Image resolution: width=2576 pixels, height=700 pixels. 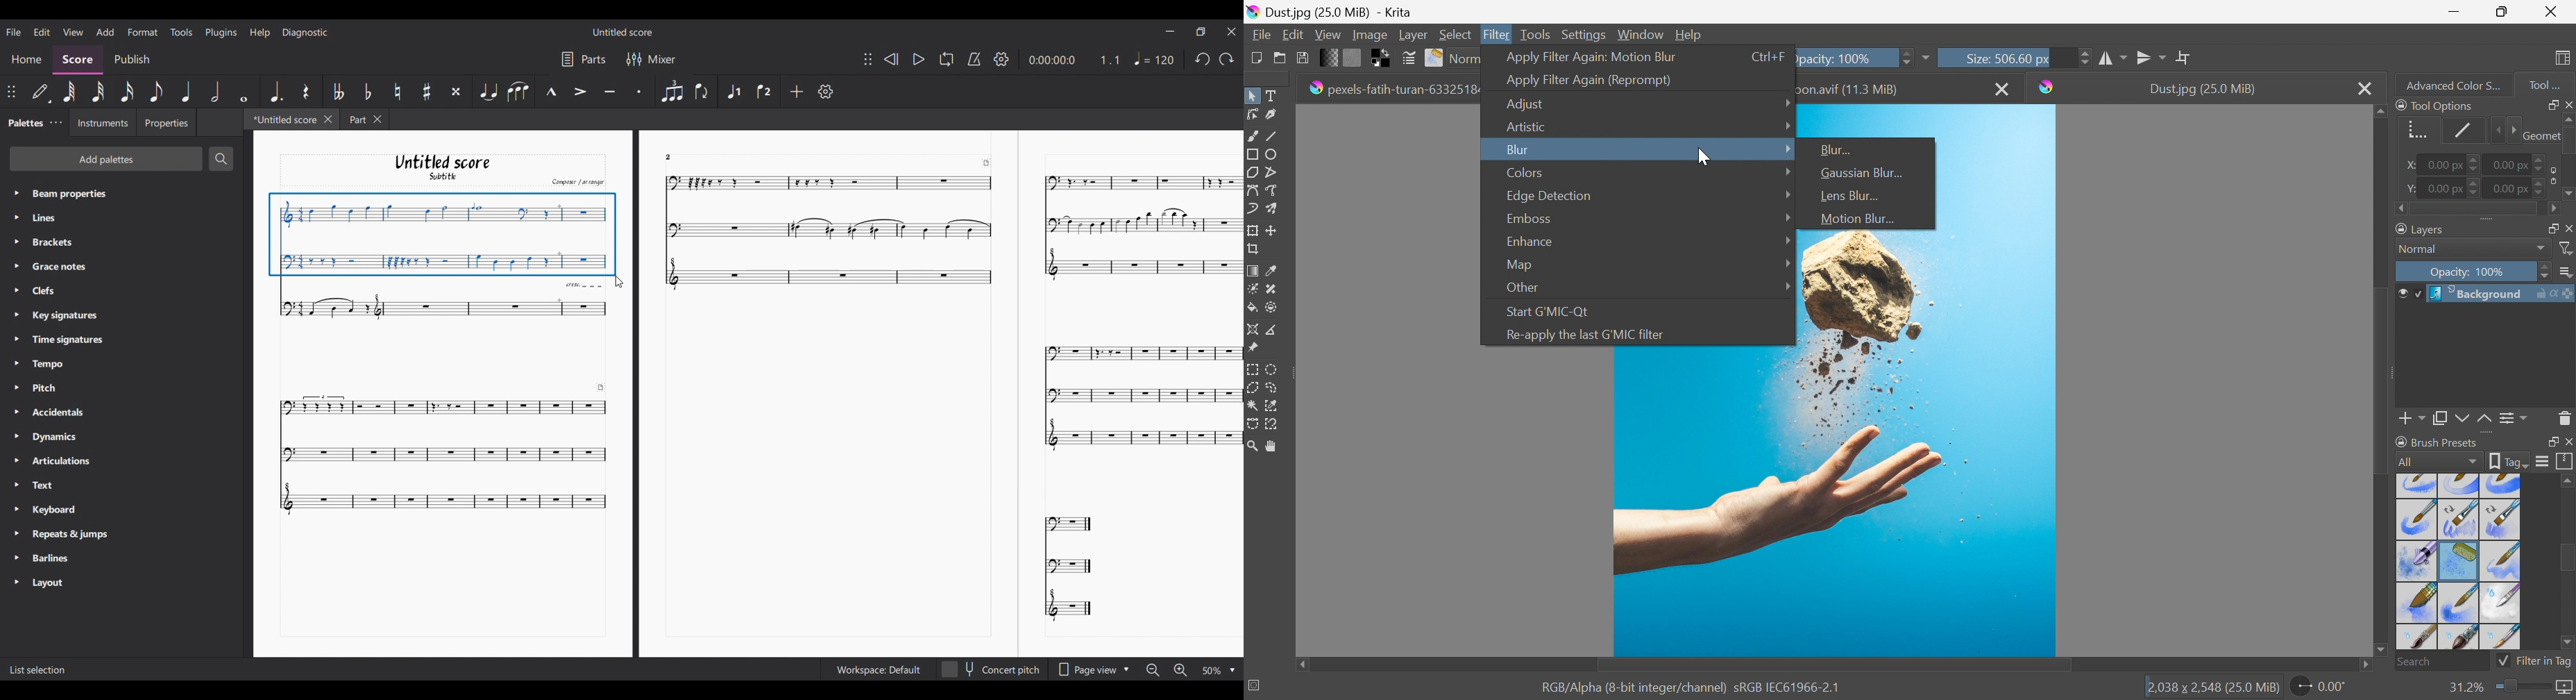 I want to click on 0.00°, so click(x=2320, y=688).